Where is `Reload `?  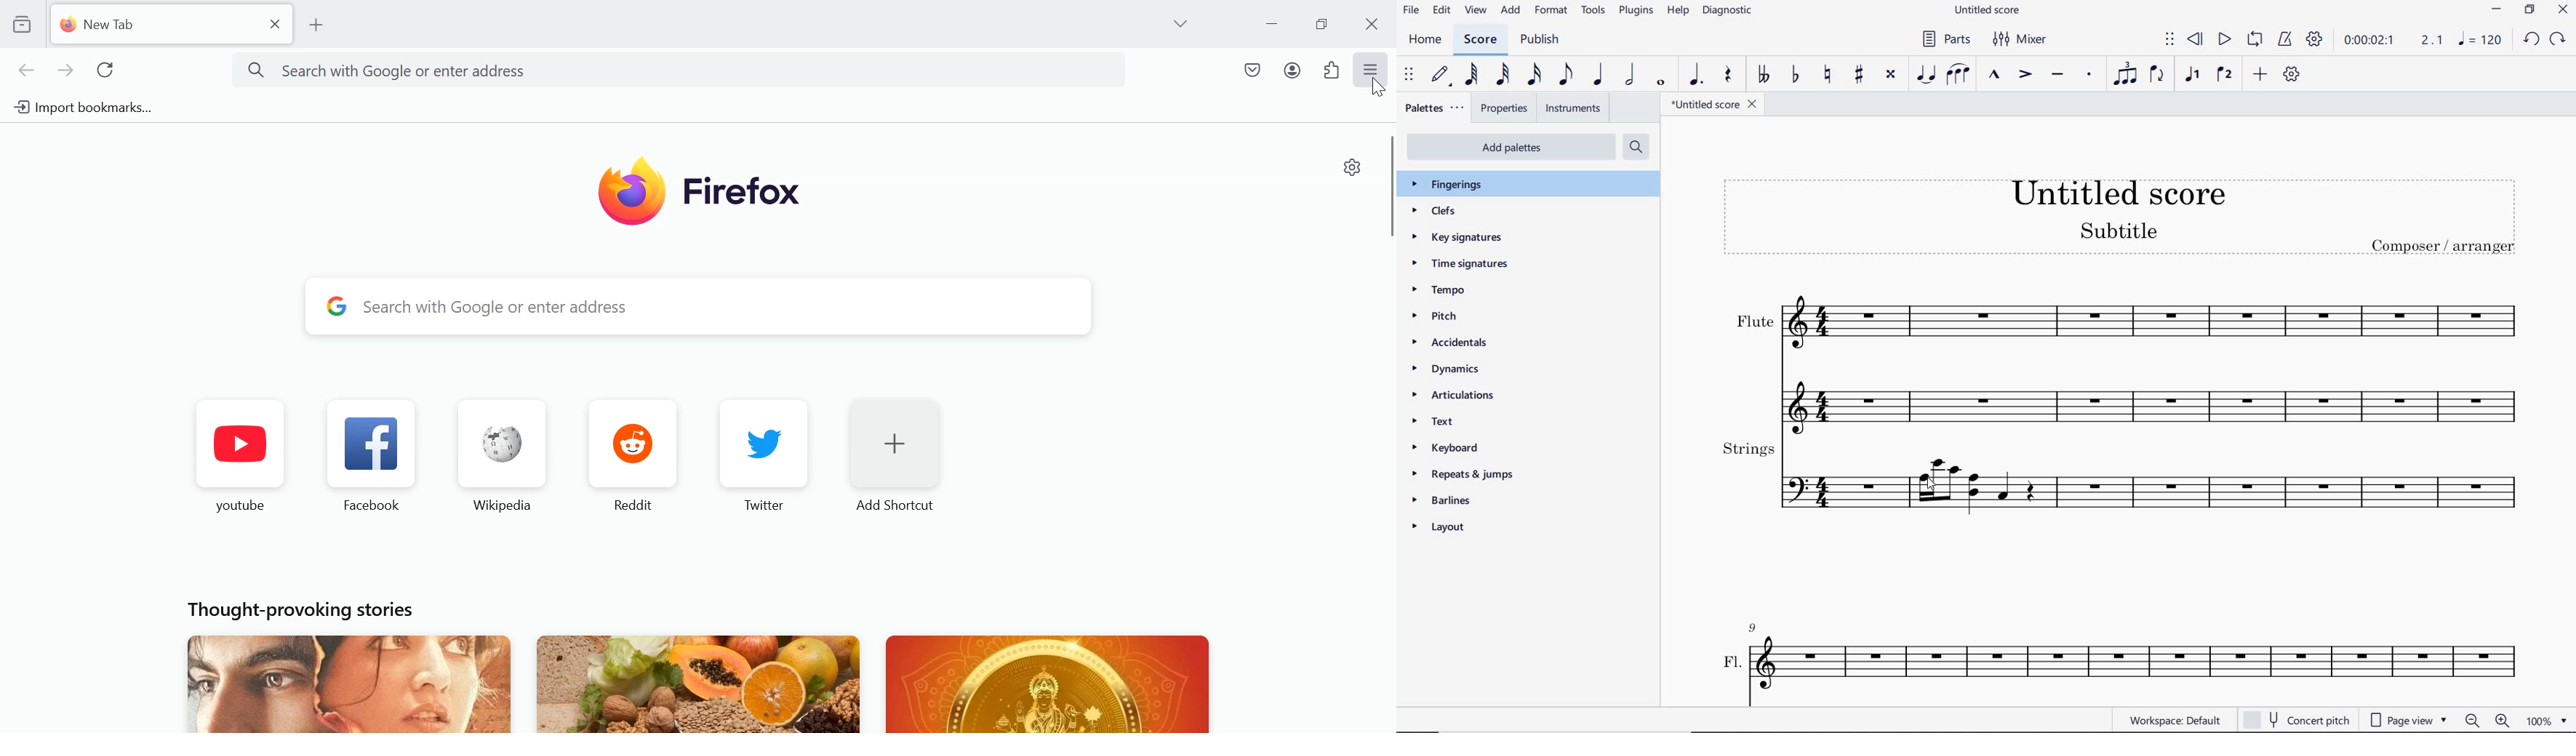
Reload  is located at coordinates (108, 71).